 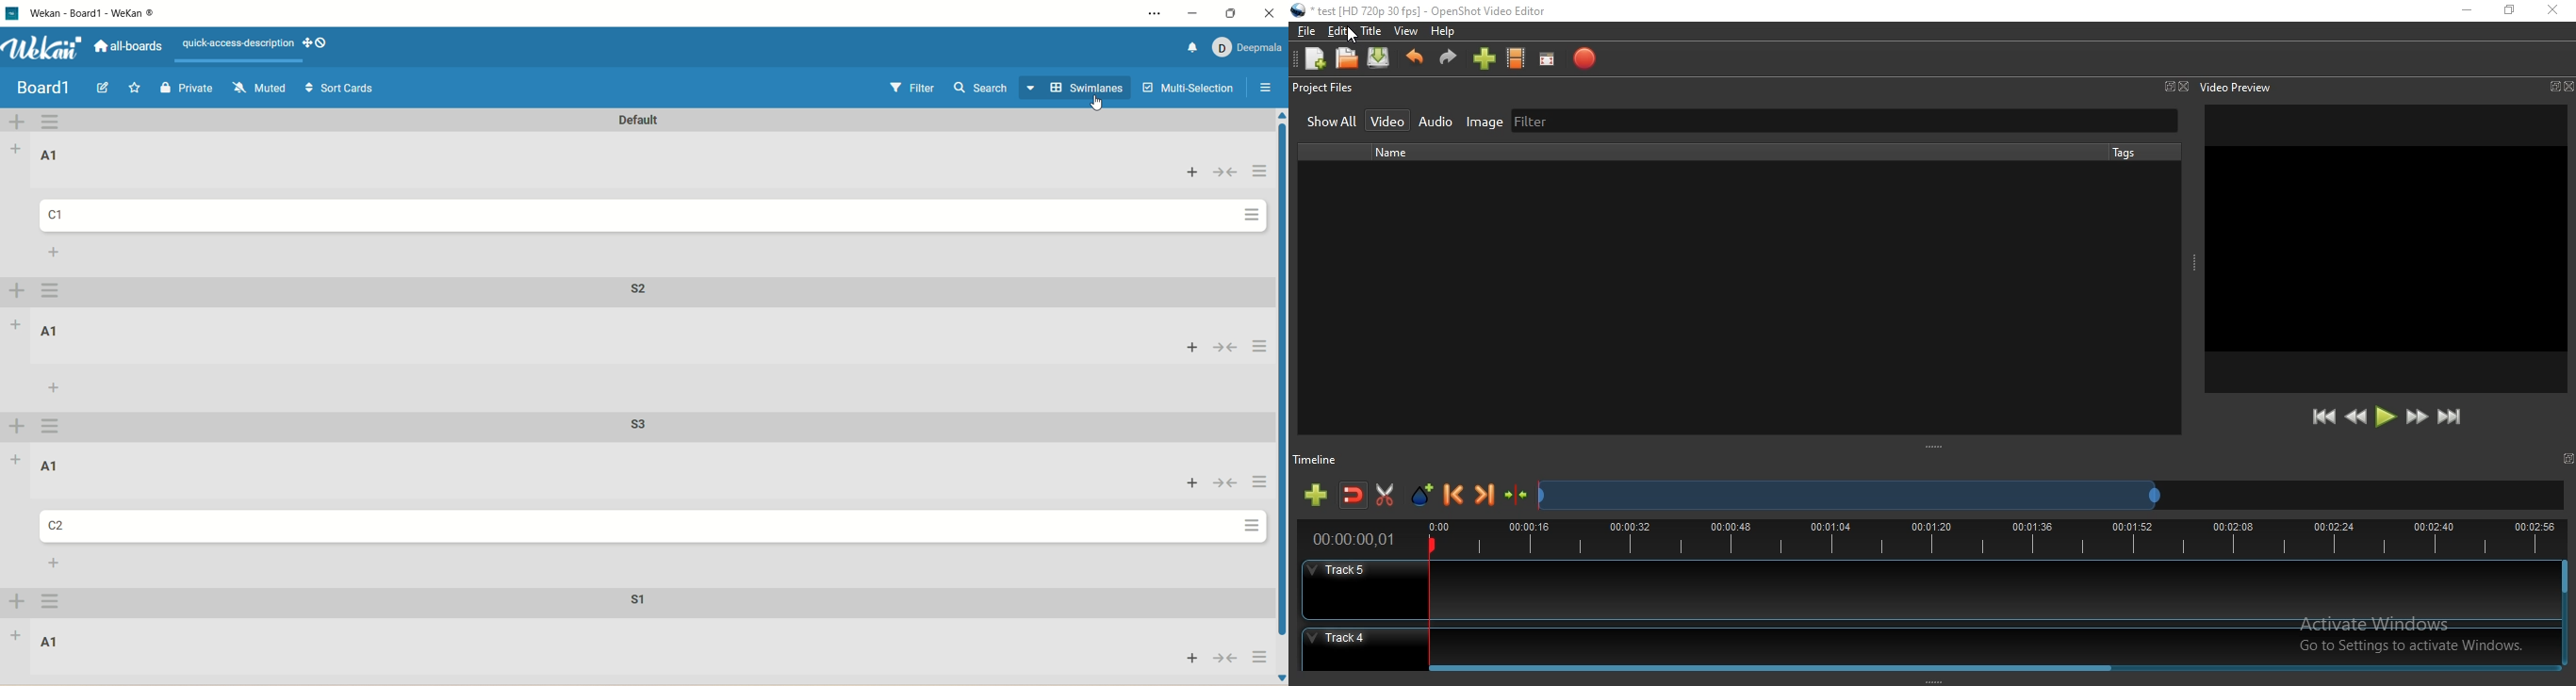 I want to click on list title, so click(x=47, y=466).